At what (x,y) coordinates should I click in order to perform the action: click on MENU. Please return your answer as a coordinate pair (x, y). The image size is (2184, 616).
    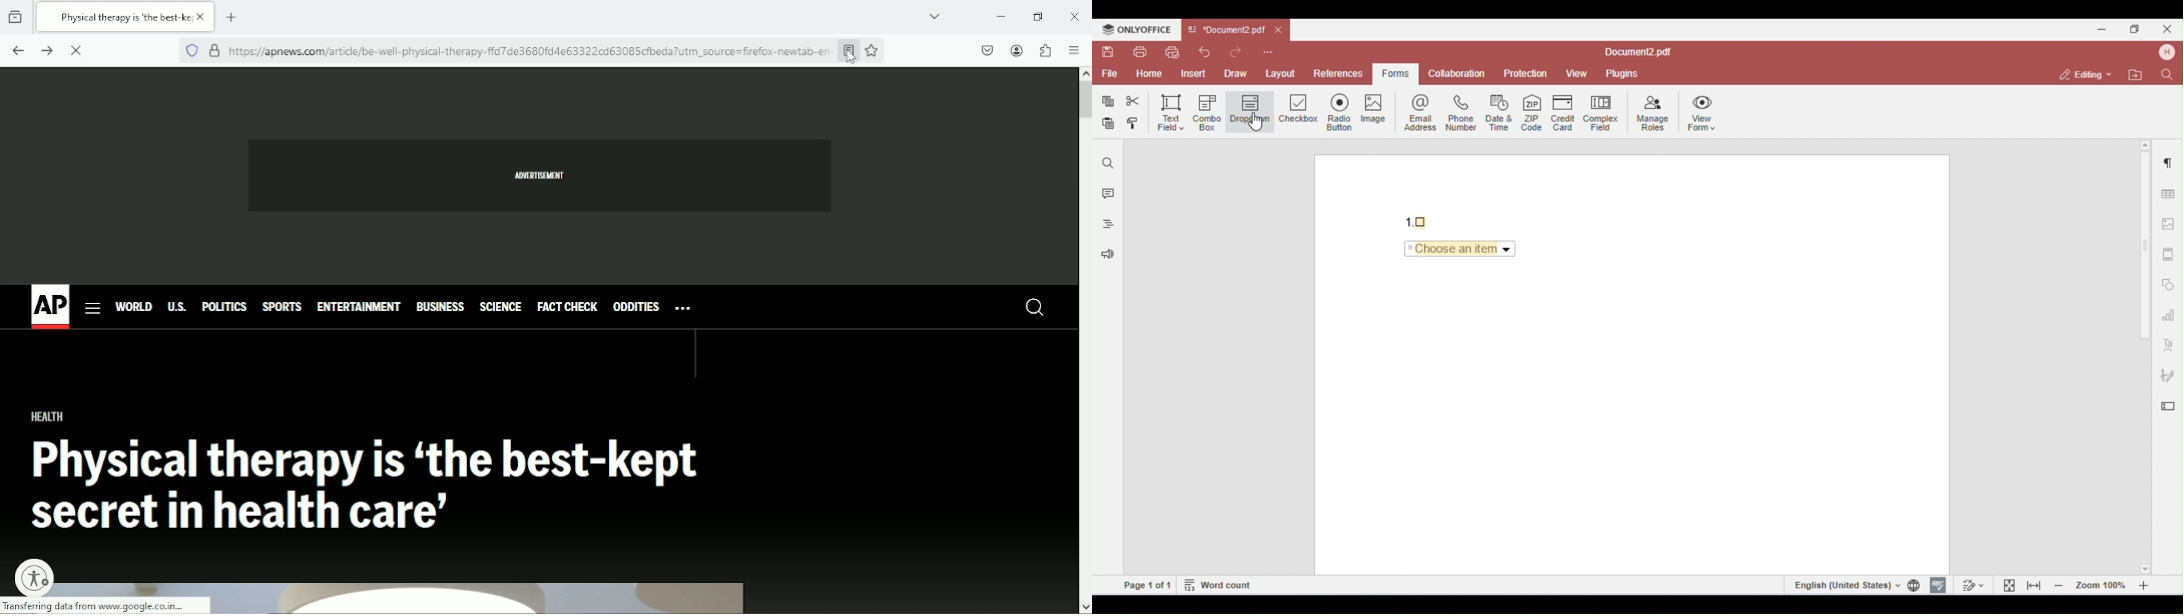
    Looking at the image, I should click on (94, 307).